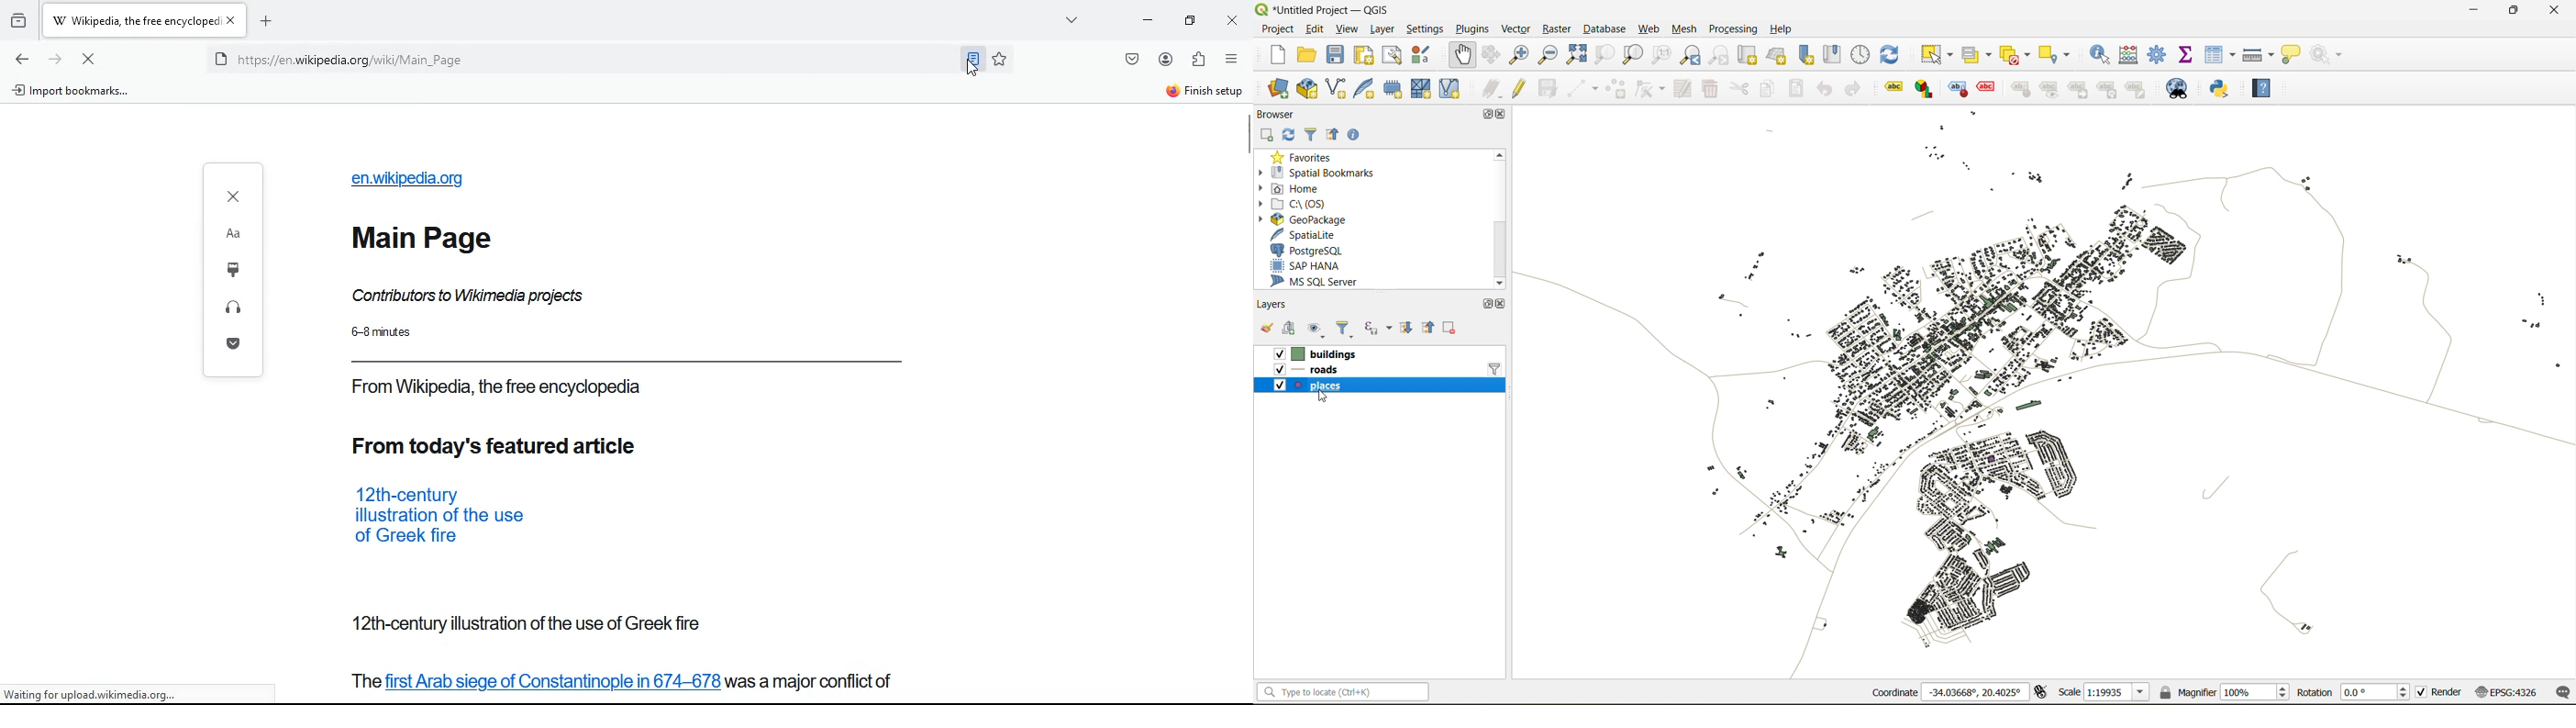 The width and height of the screenshot is (2576, 728). What do you see at coordinates (54, 61) in the screenshot?
I see `forward` at bounding box center [54, 61].